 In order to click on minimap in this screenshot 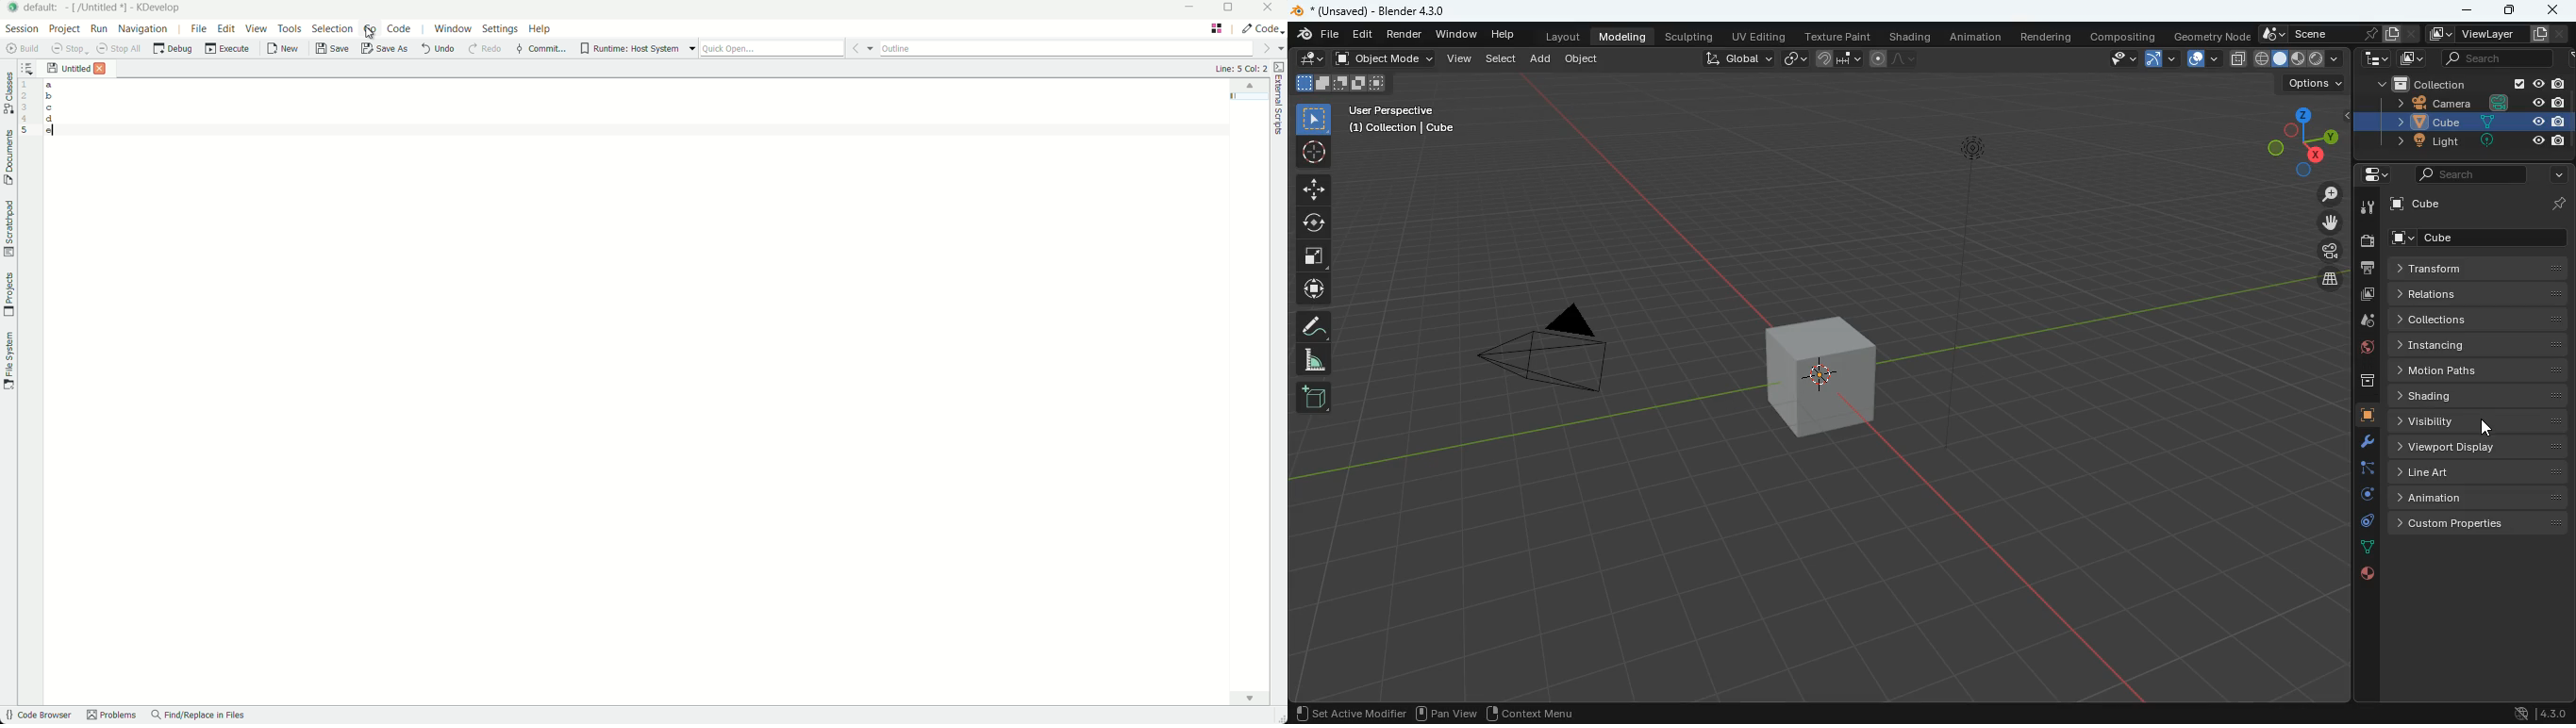, I will do `click(1247, 86)`.